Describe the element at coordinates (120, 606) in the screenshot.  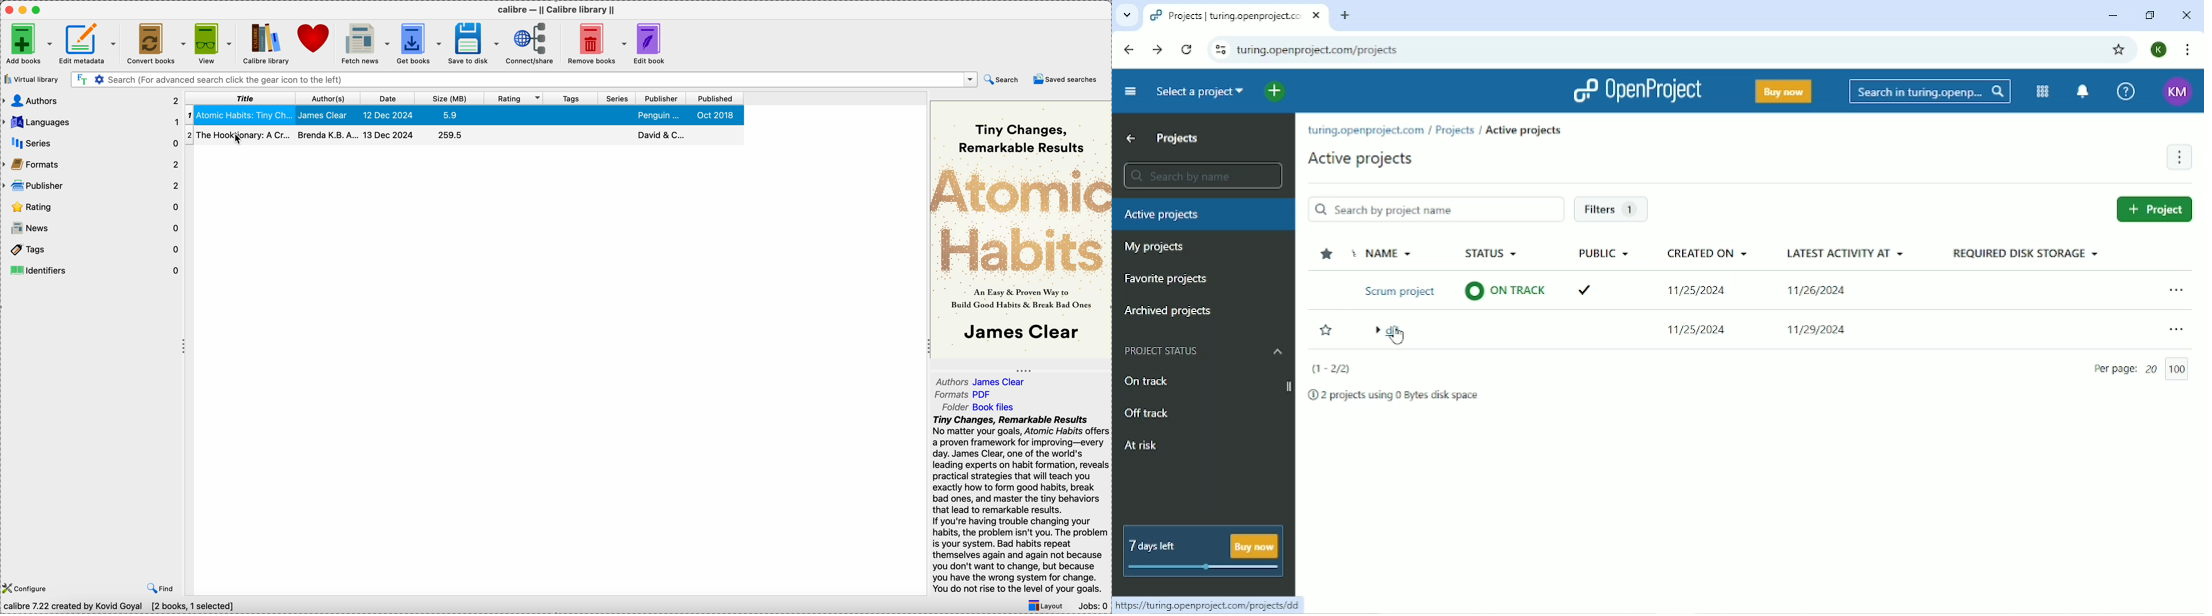
I see `Calibre 7.22 created by Kovid Goyal [2 books, 1 selected]` at that location.